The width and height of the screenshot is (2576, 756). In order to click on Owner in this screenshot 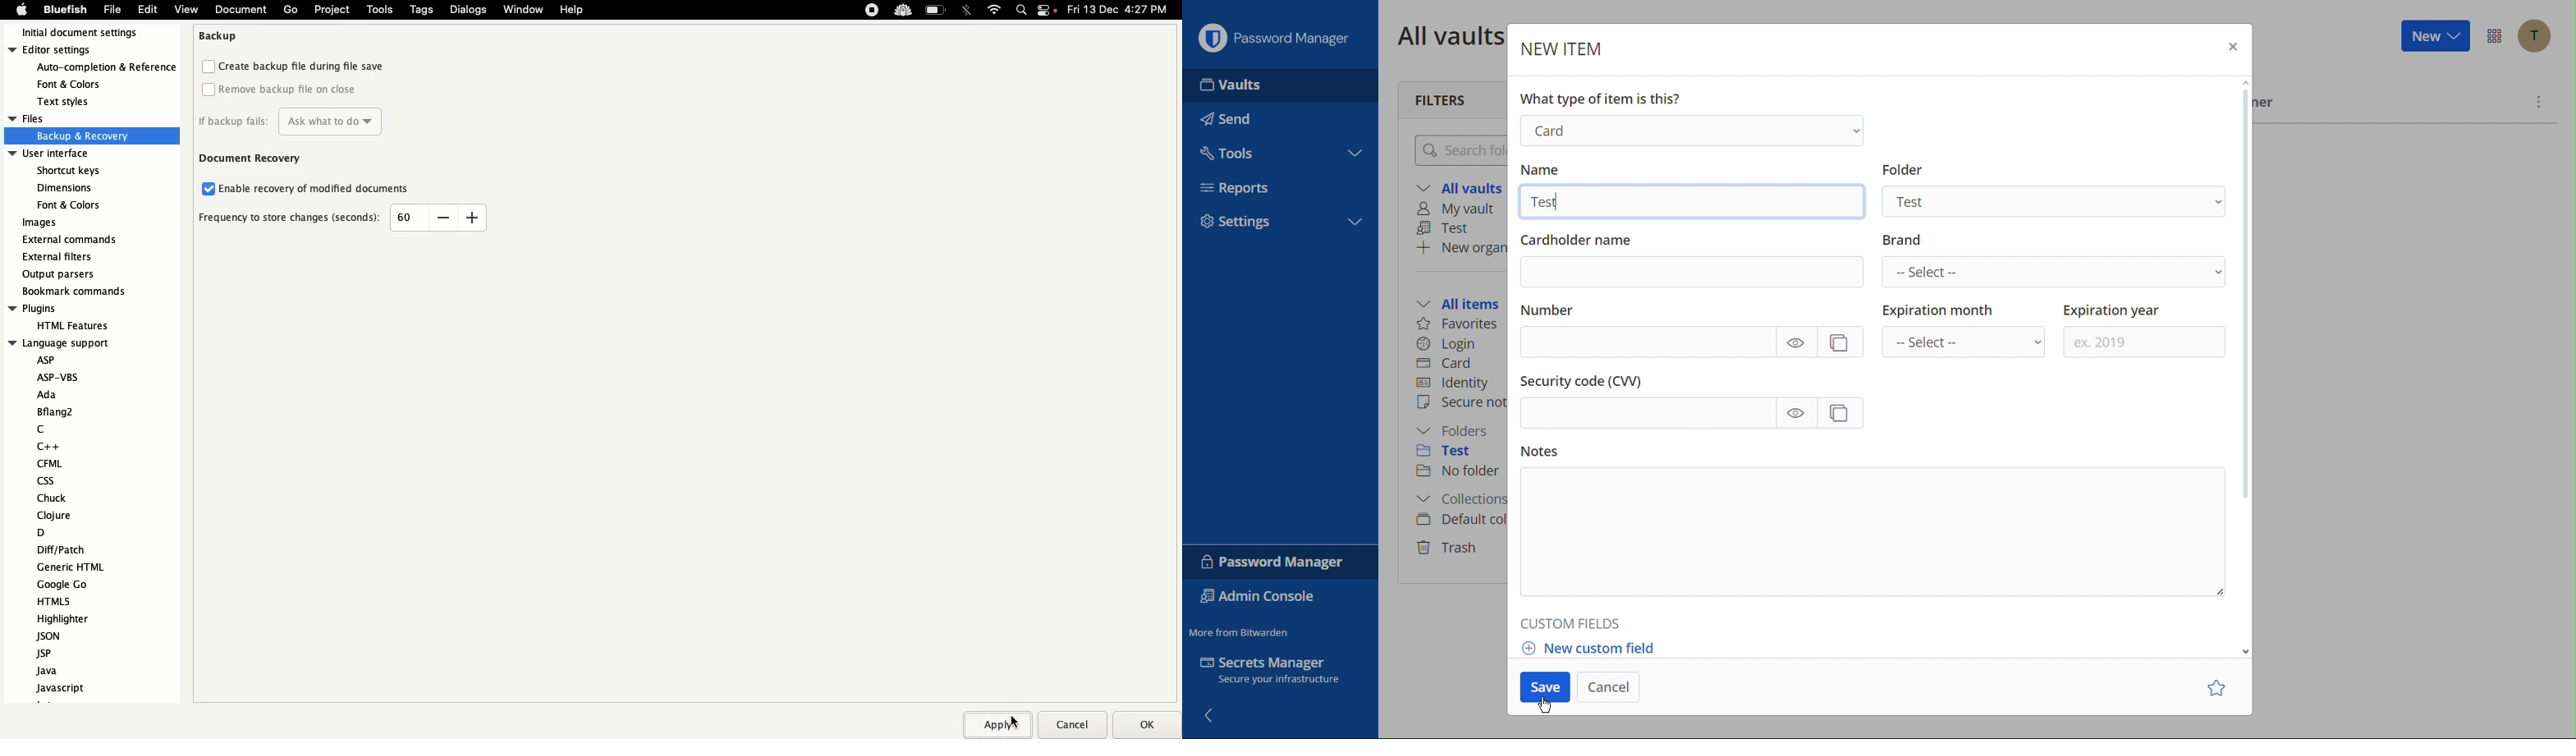, I will do `click(2263, 102)`.